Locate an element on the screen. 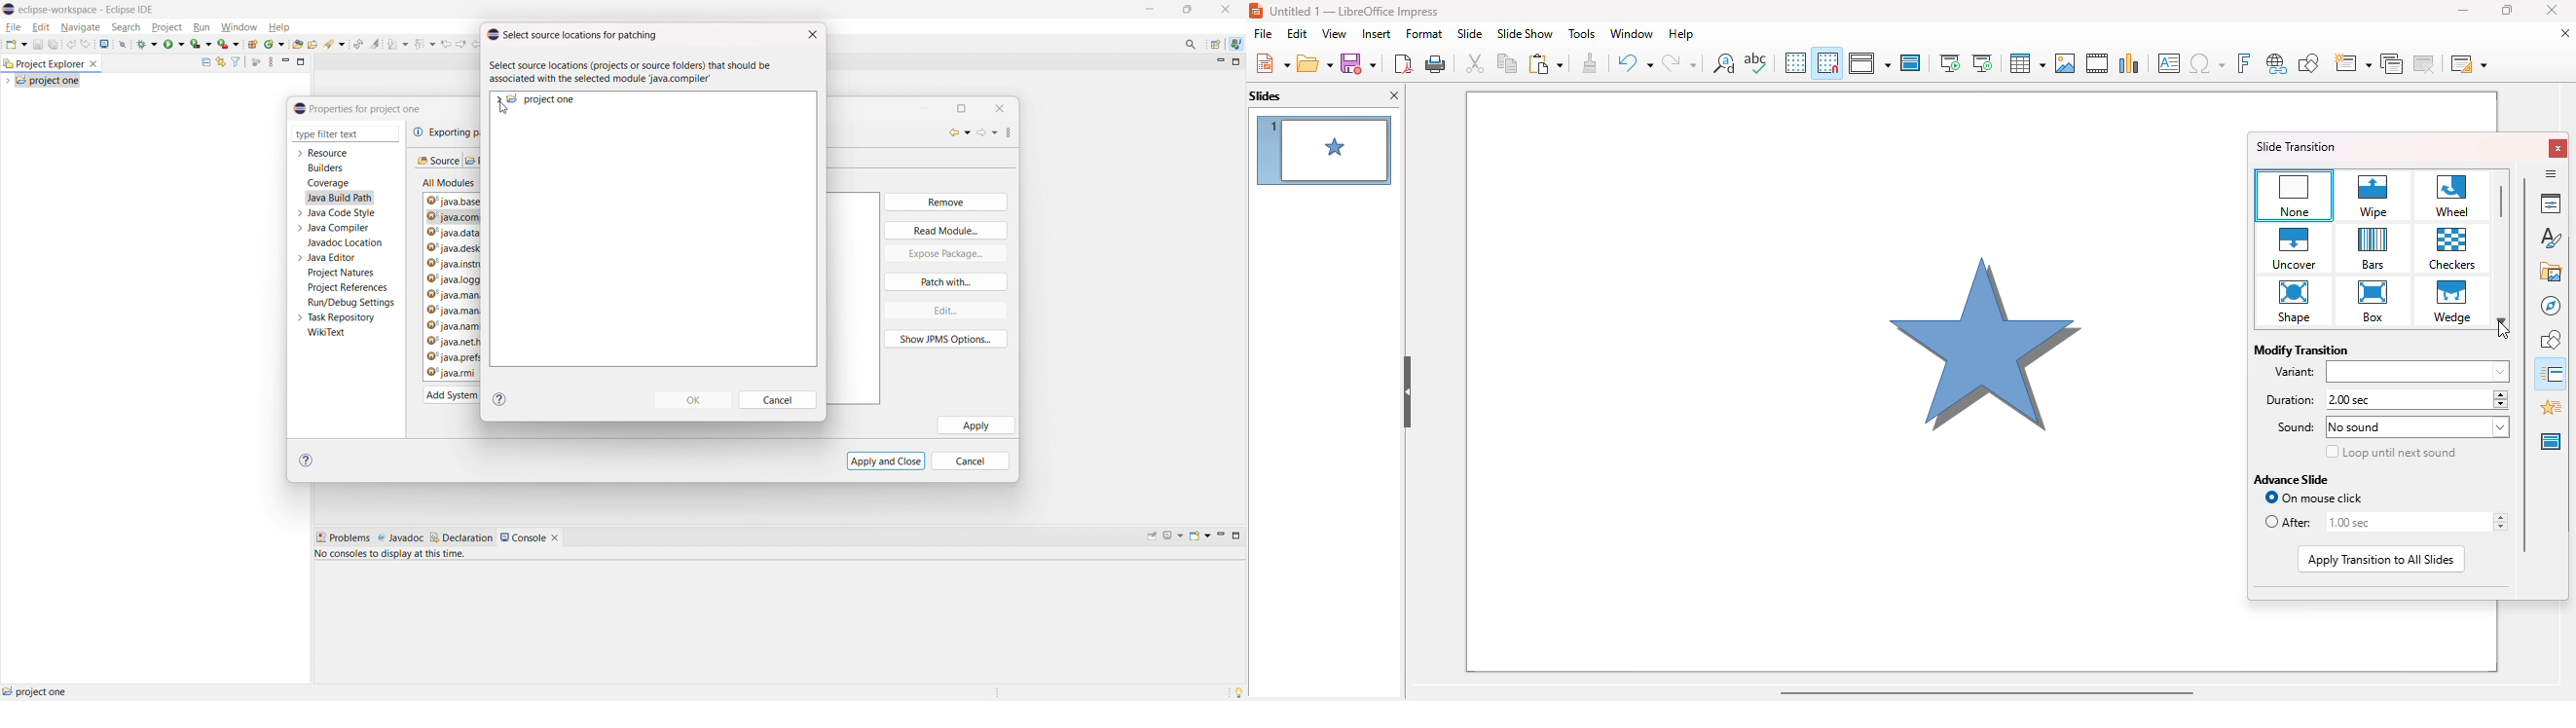 This screenshot has width=2576, height=728. snap to grid is located at coordinates (1828, 62).